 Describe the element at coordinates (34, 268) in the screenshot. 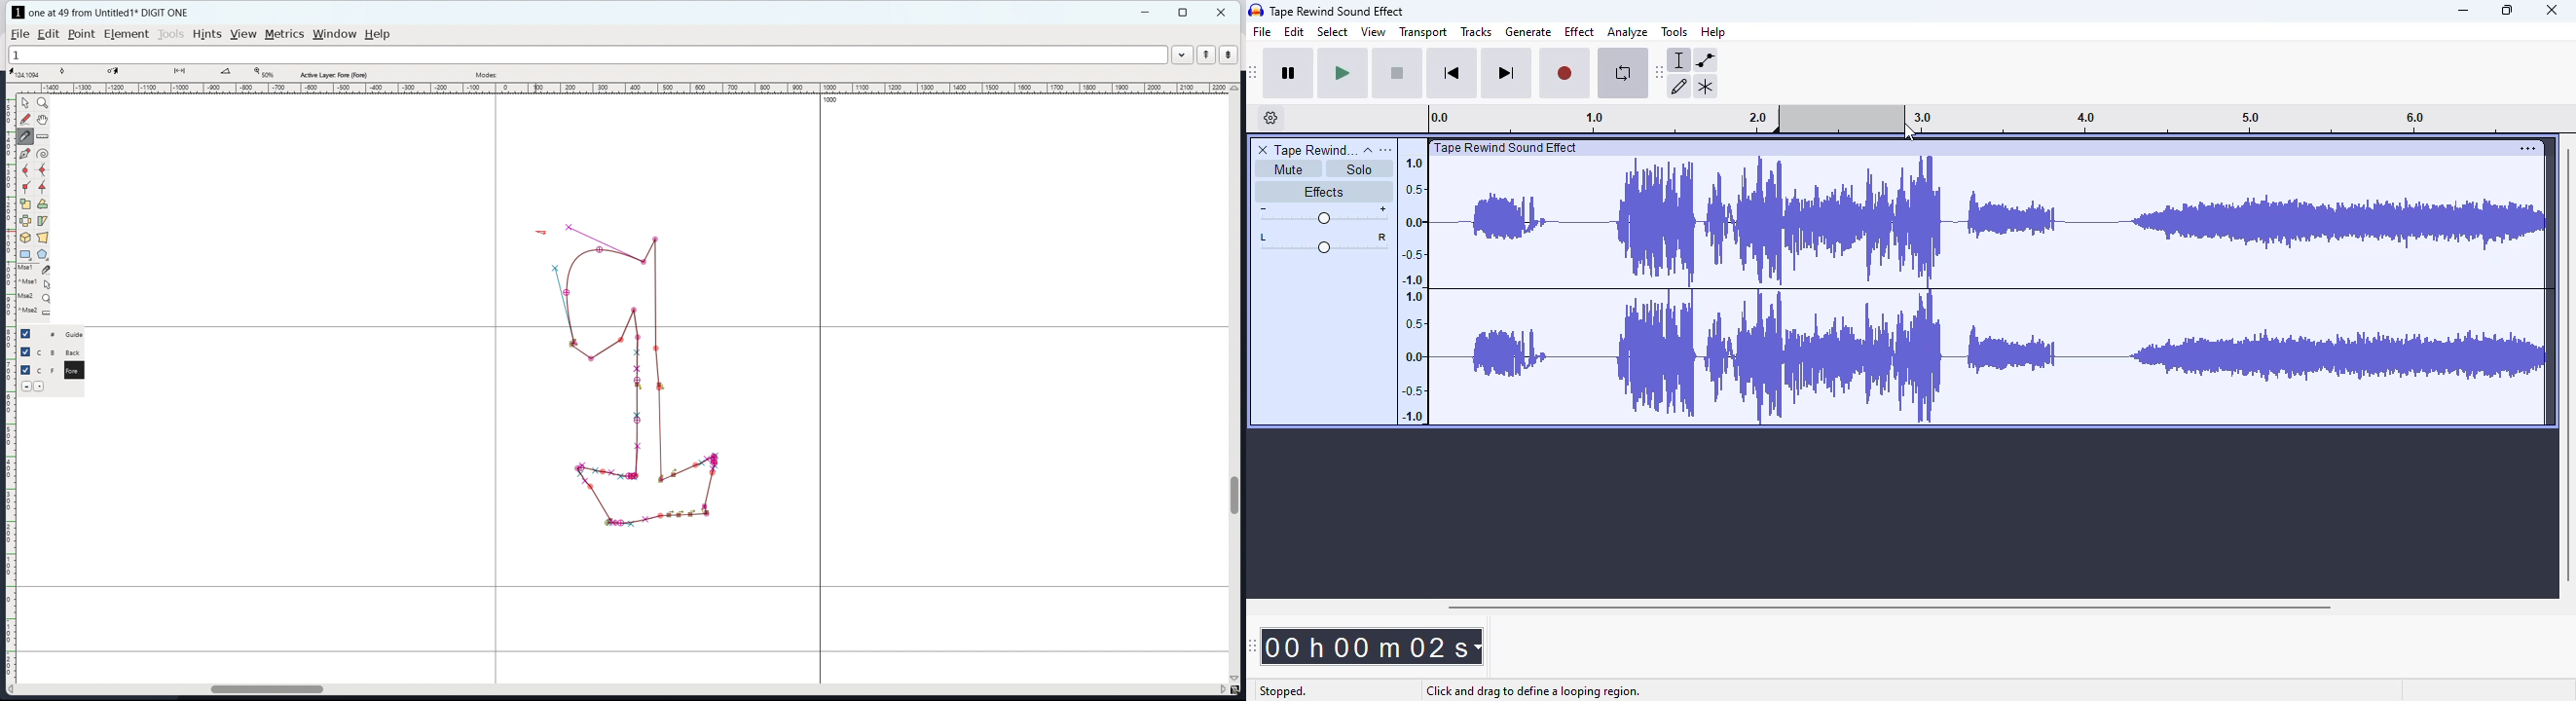

I see `mse1` at that location.